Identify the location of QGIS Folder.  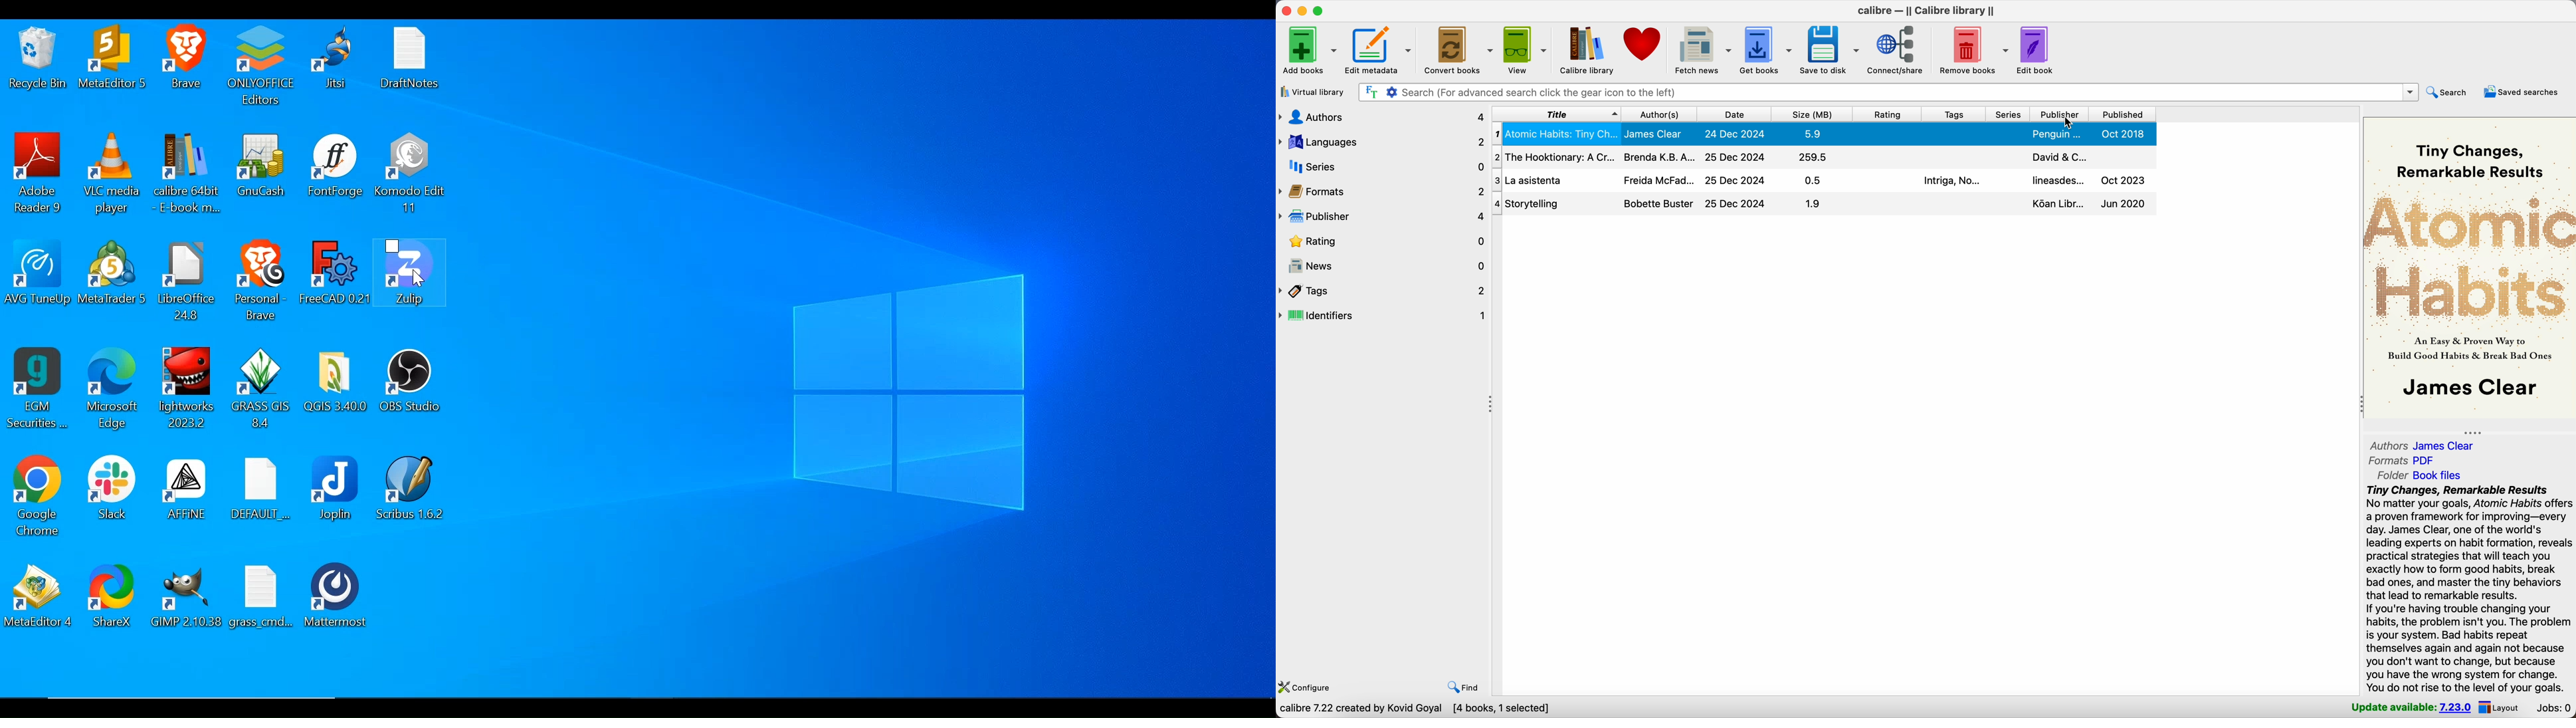
(336, 382).